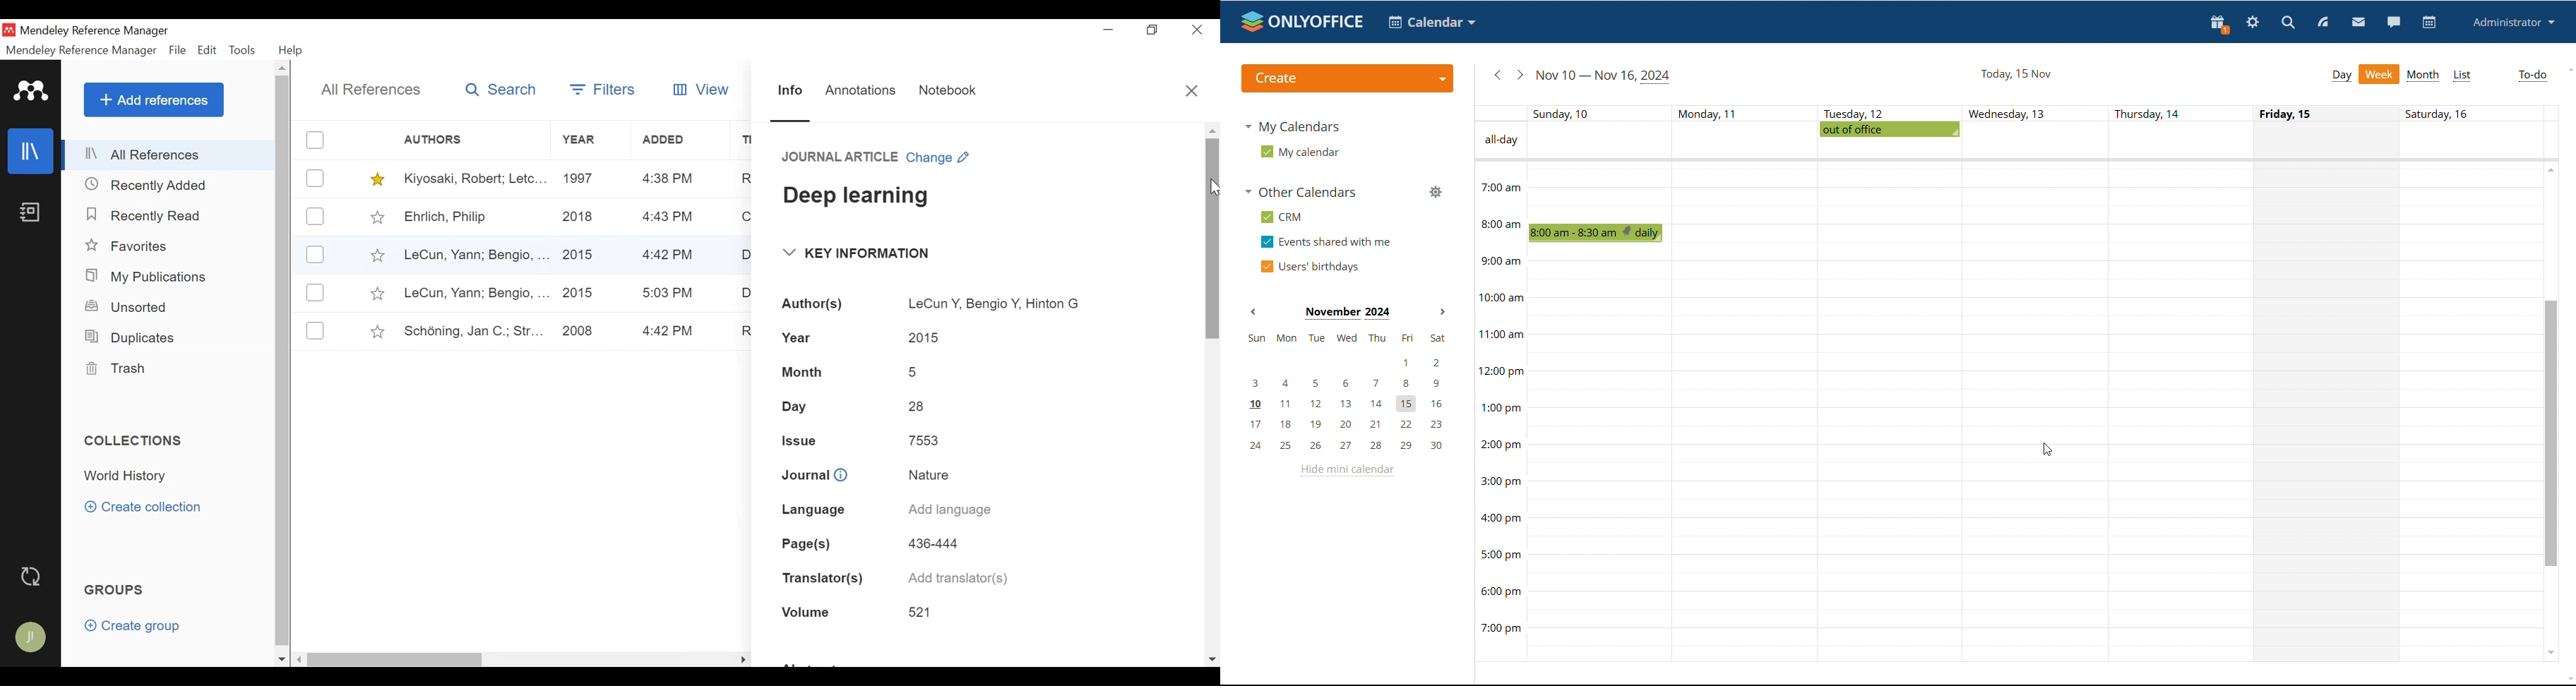 Image resolution: width=2576 pixels, height=700 pixels. Describe the element at coordinates (2324, 23) in the screenshot. I see `feed` at that location.